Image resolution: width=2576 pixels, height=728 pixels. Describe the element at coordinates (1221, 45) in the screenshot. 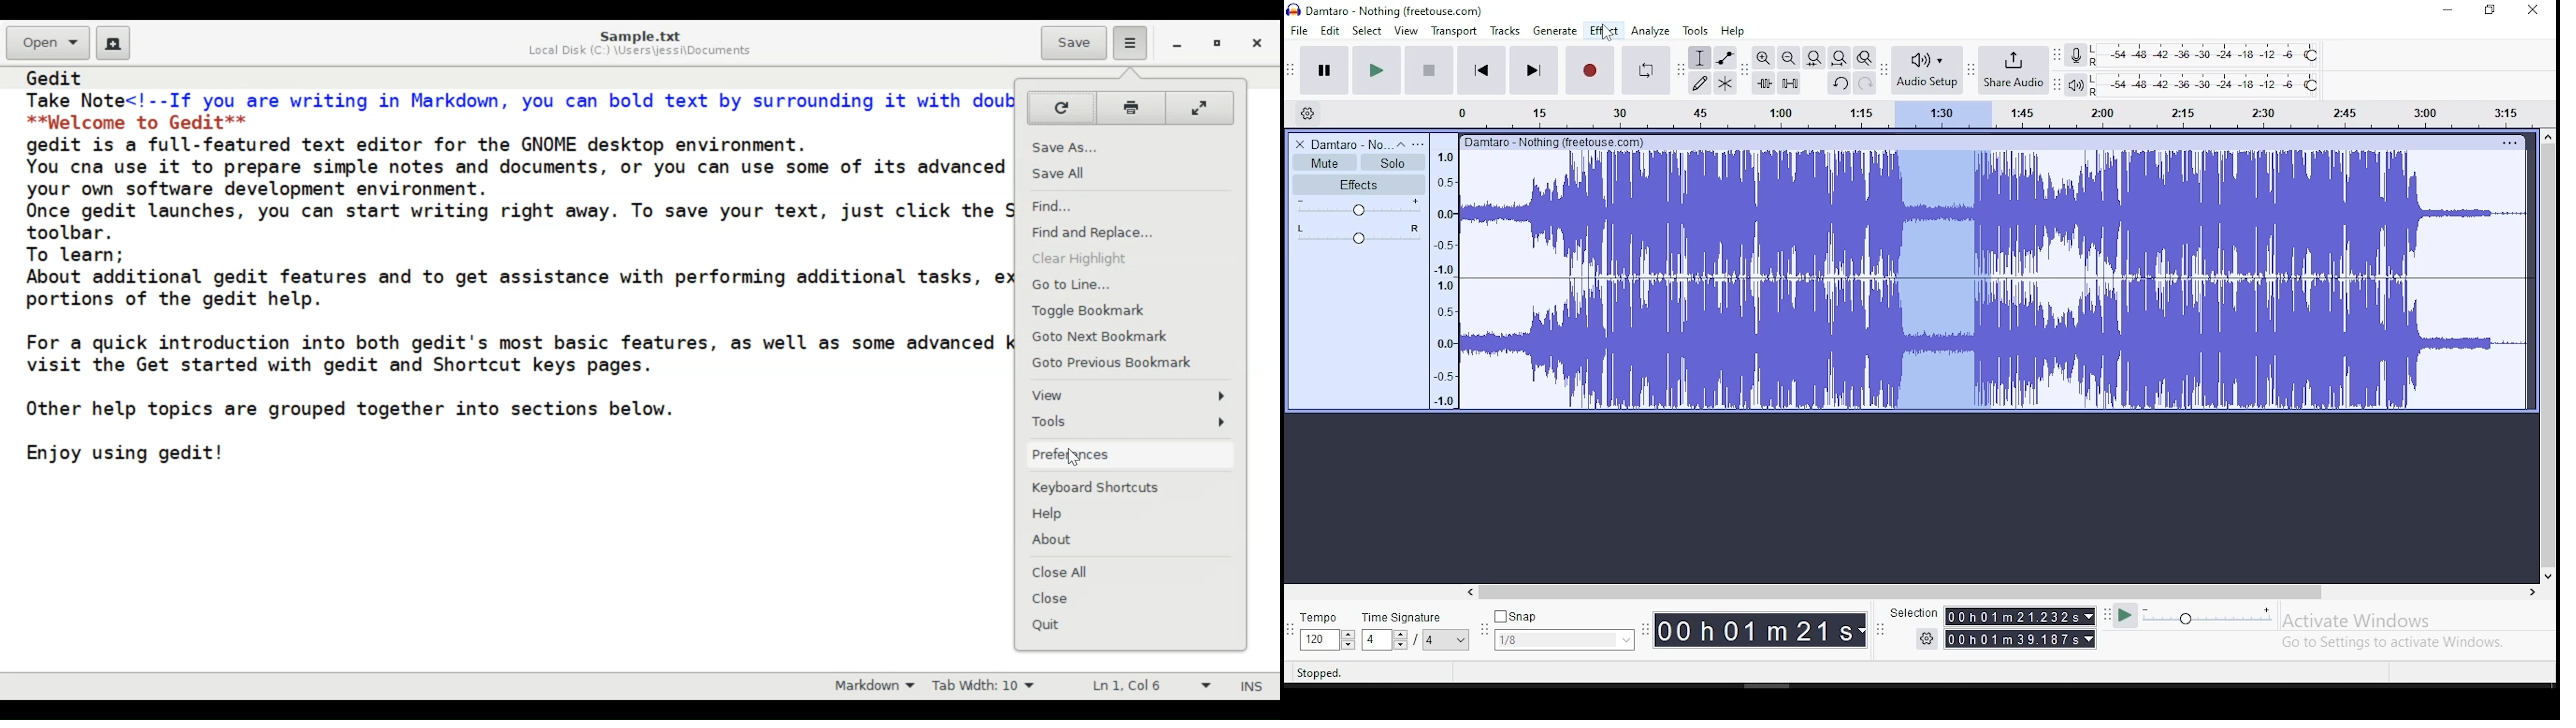

I see `restore` at that location.